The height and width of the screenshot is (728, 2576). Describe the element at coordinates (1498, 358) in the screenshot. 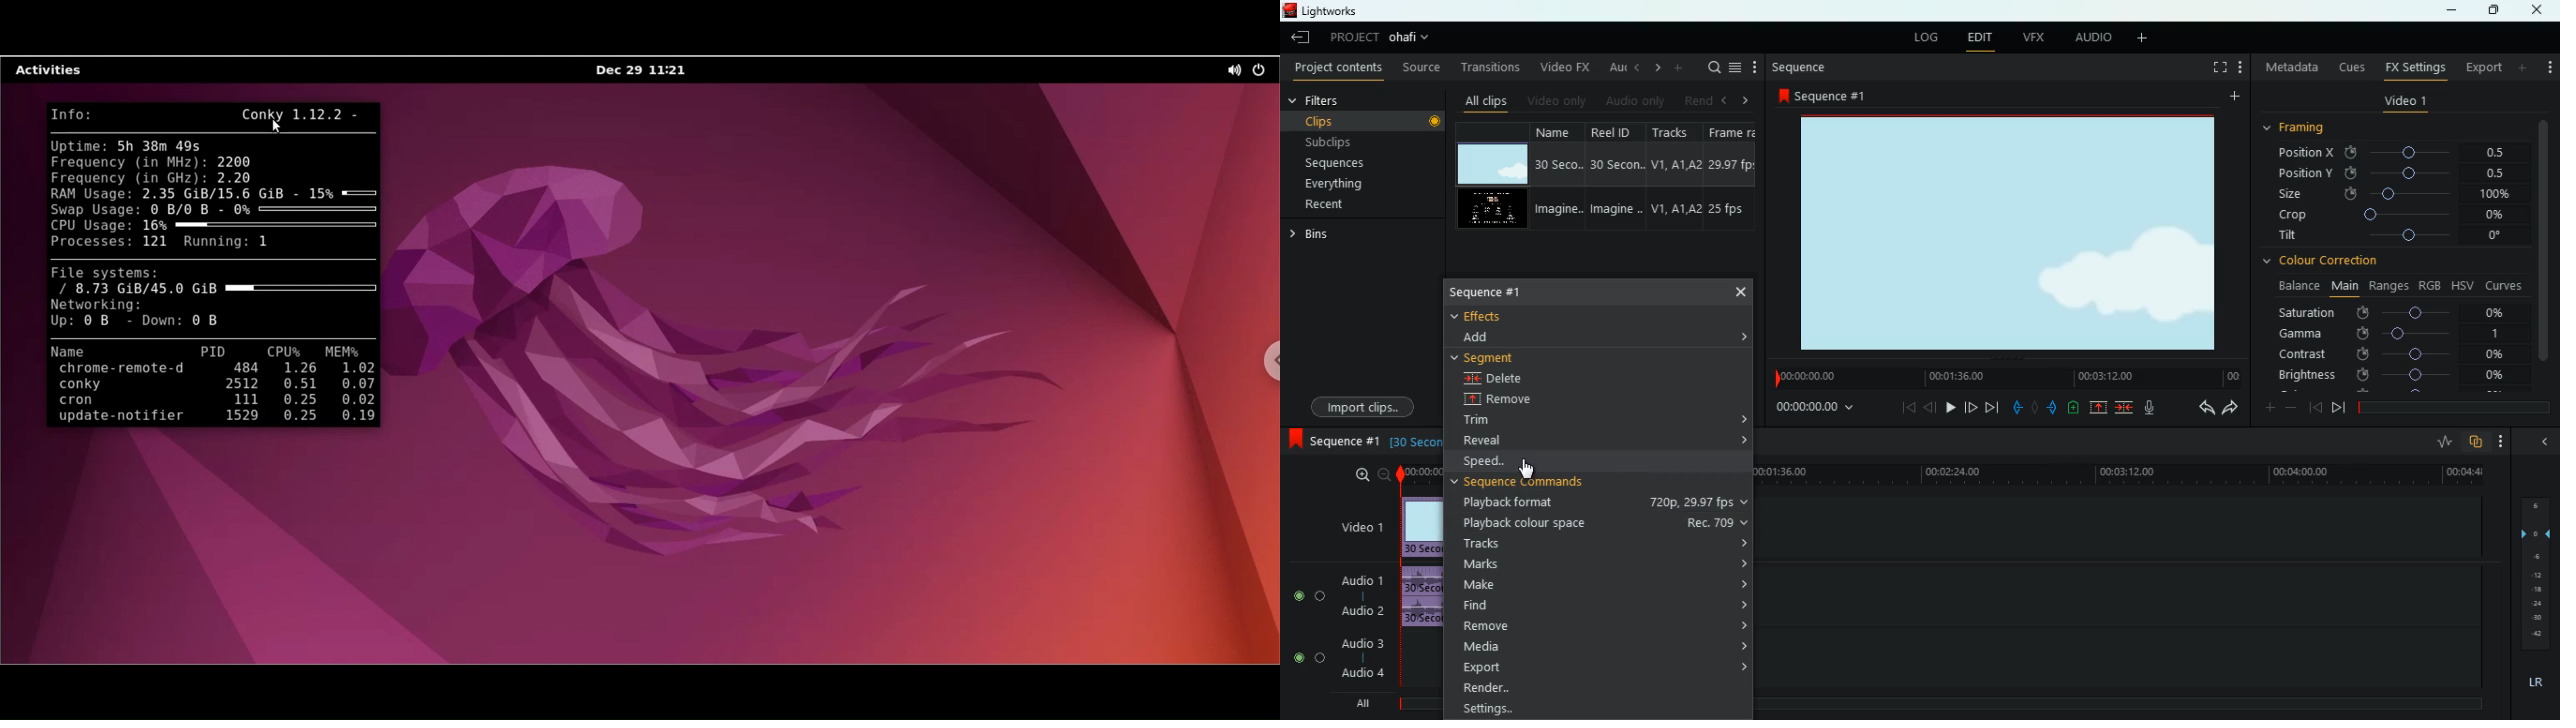

I see `segment` at that location.